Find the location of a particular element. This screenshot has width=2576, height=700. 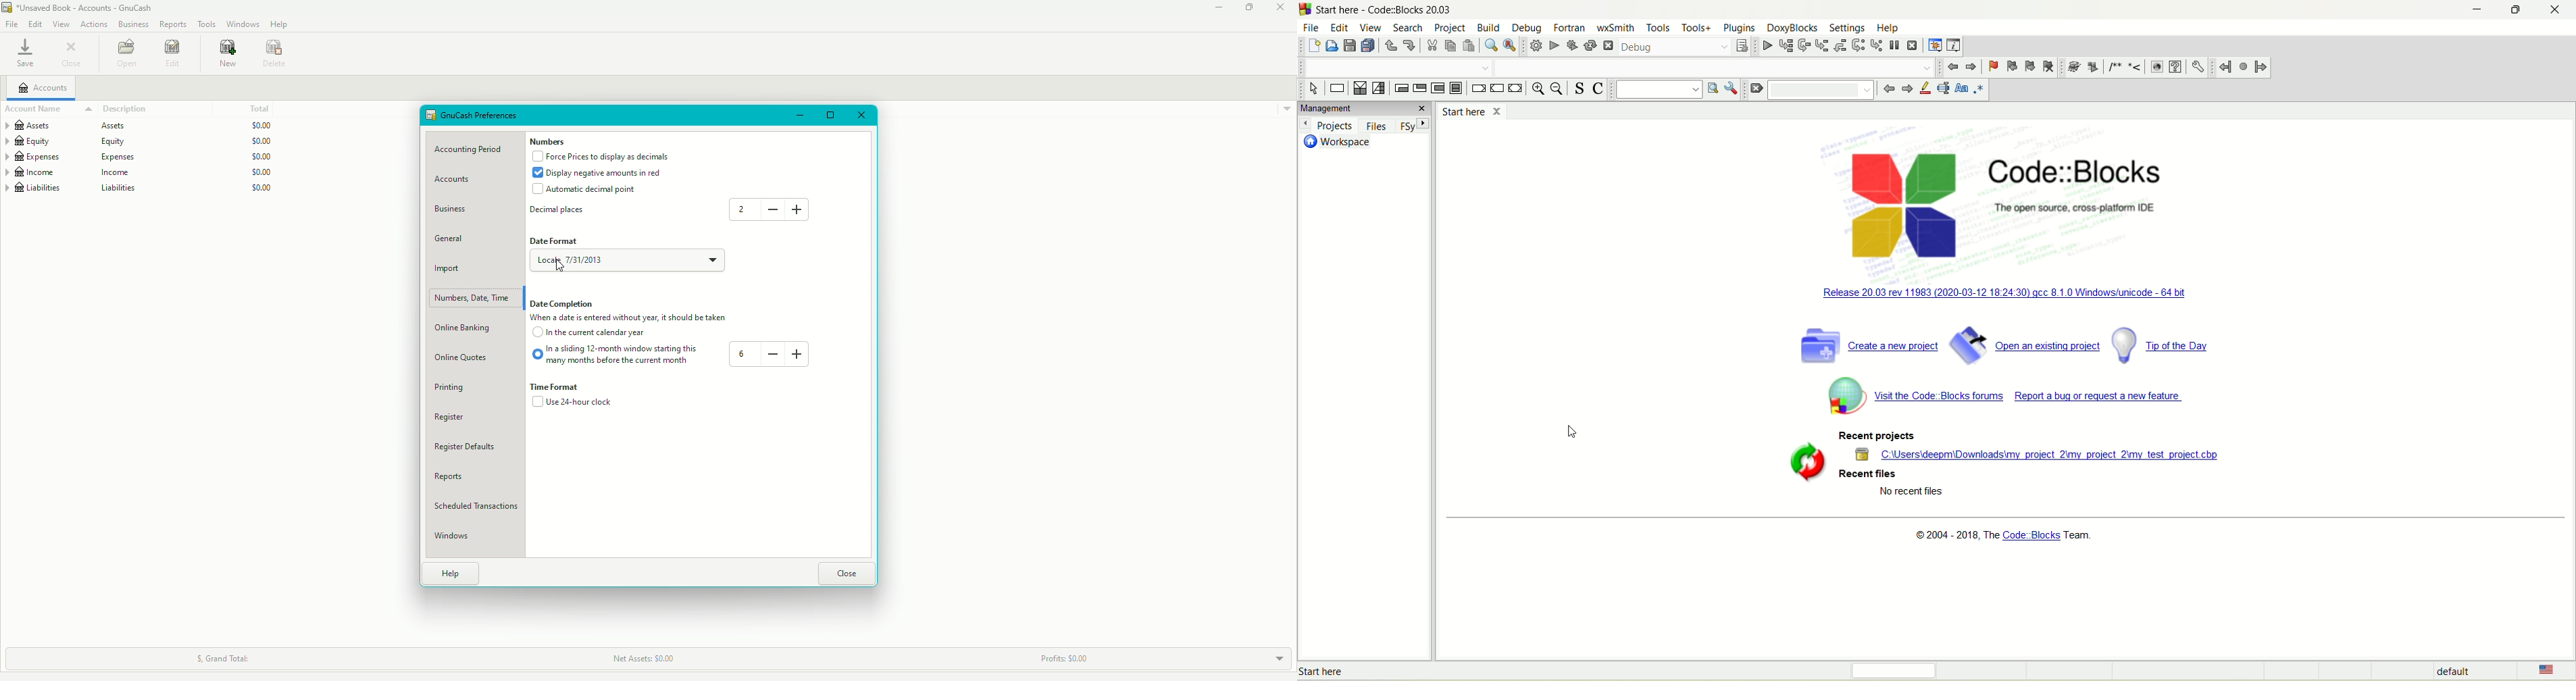

Caption is located at coordinates (638, 318).